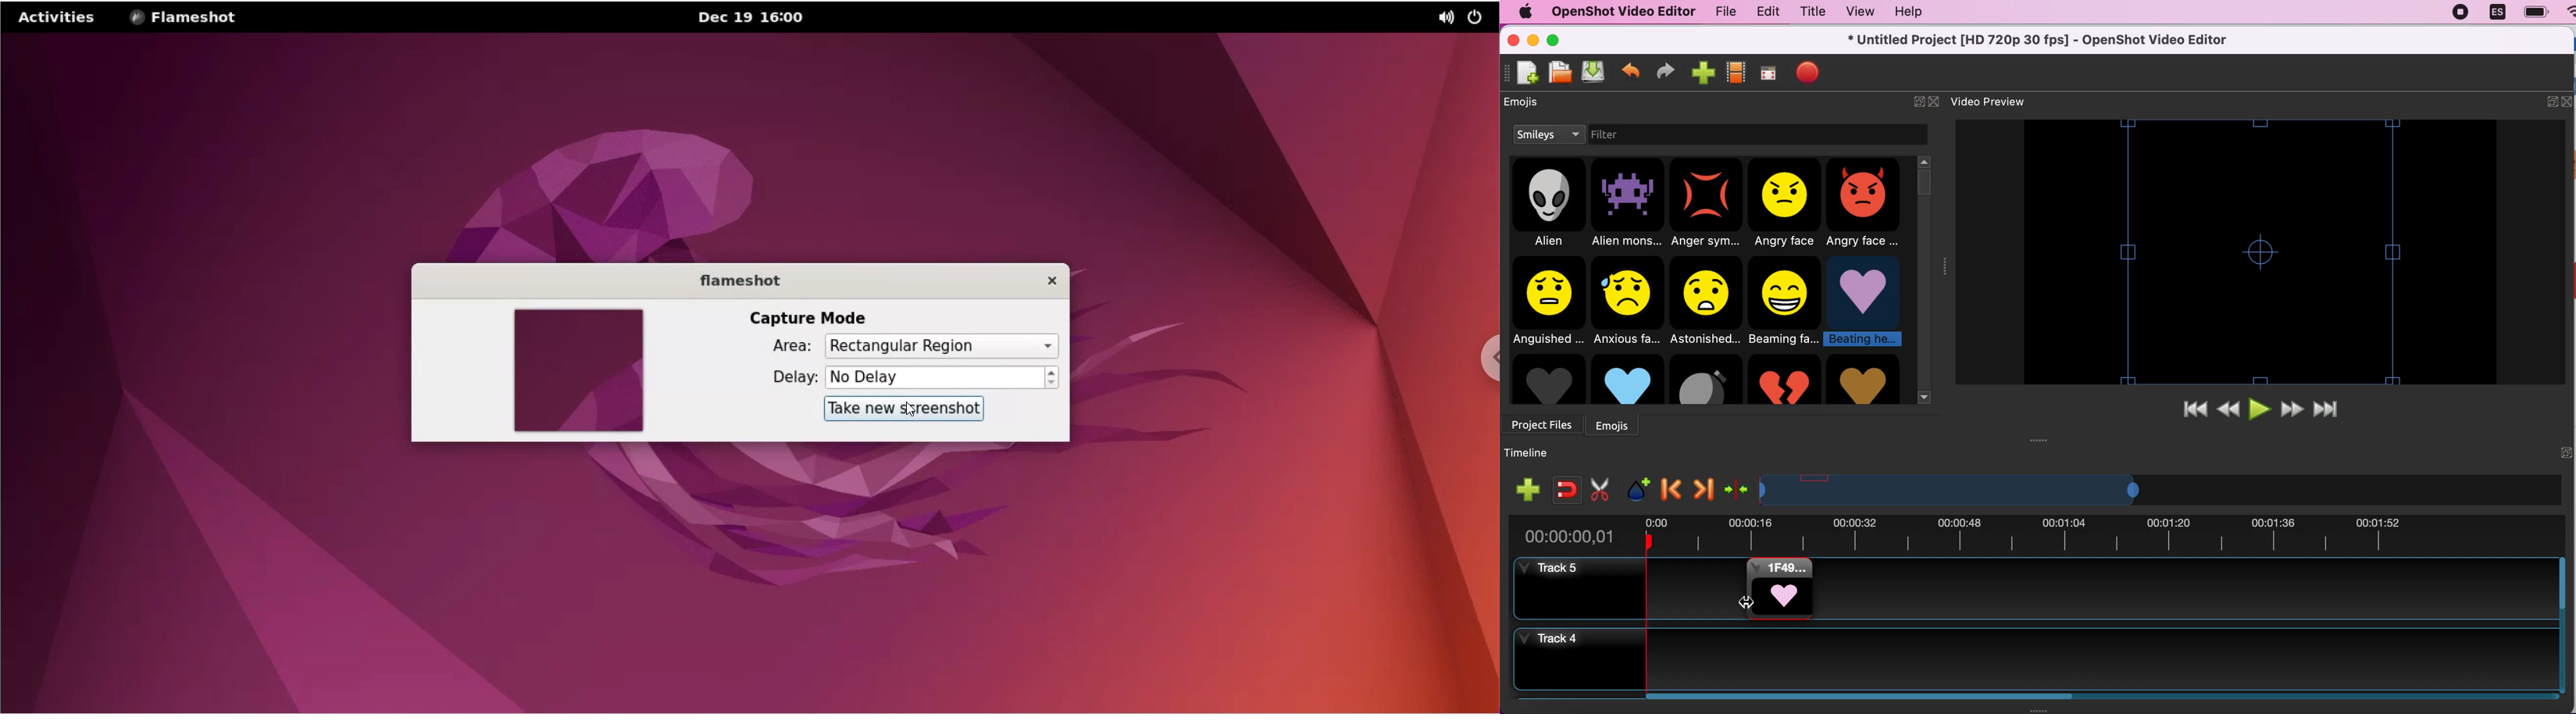 The image size is (2576, 728). What do you see at coordinates (1534, 42) in the screenshot?
I see `minimize` at bounding box center [1534, 42].